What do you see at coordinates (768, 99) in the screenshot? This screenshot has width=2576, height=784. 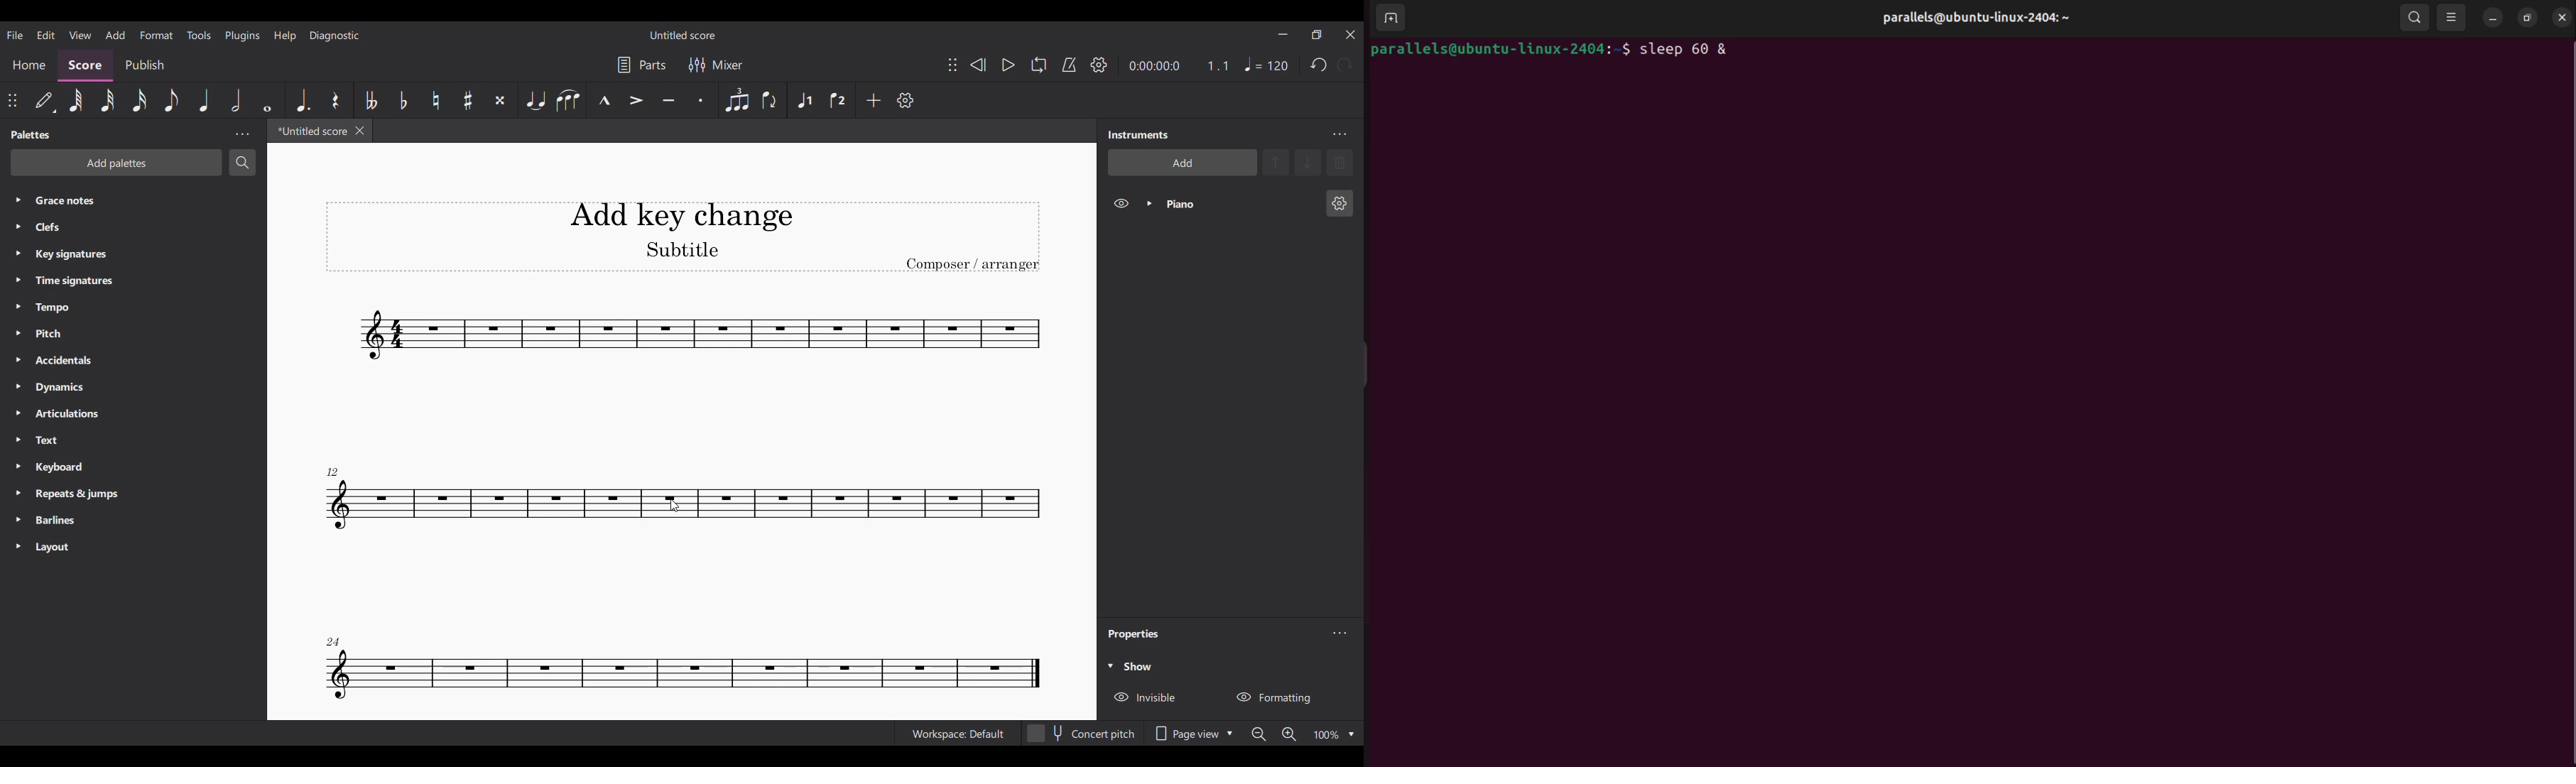 I see `Flip direction` at bounding box center [768, 99].